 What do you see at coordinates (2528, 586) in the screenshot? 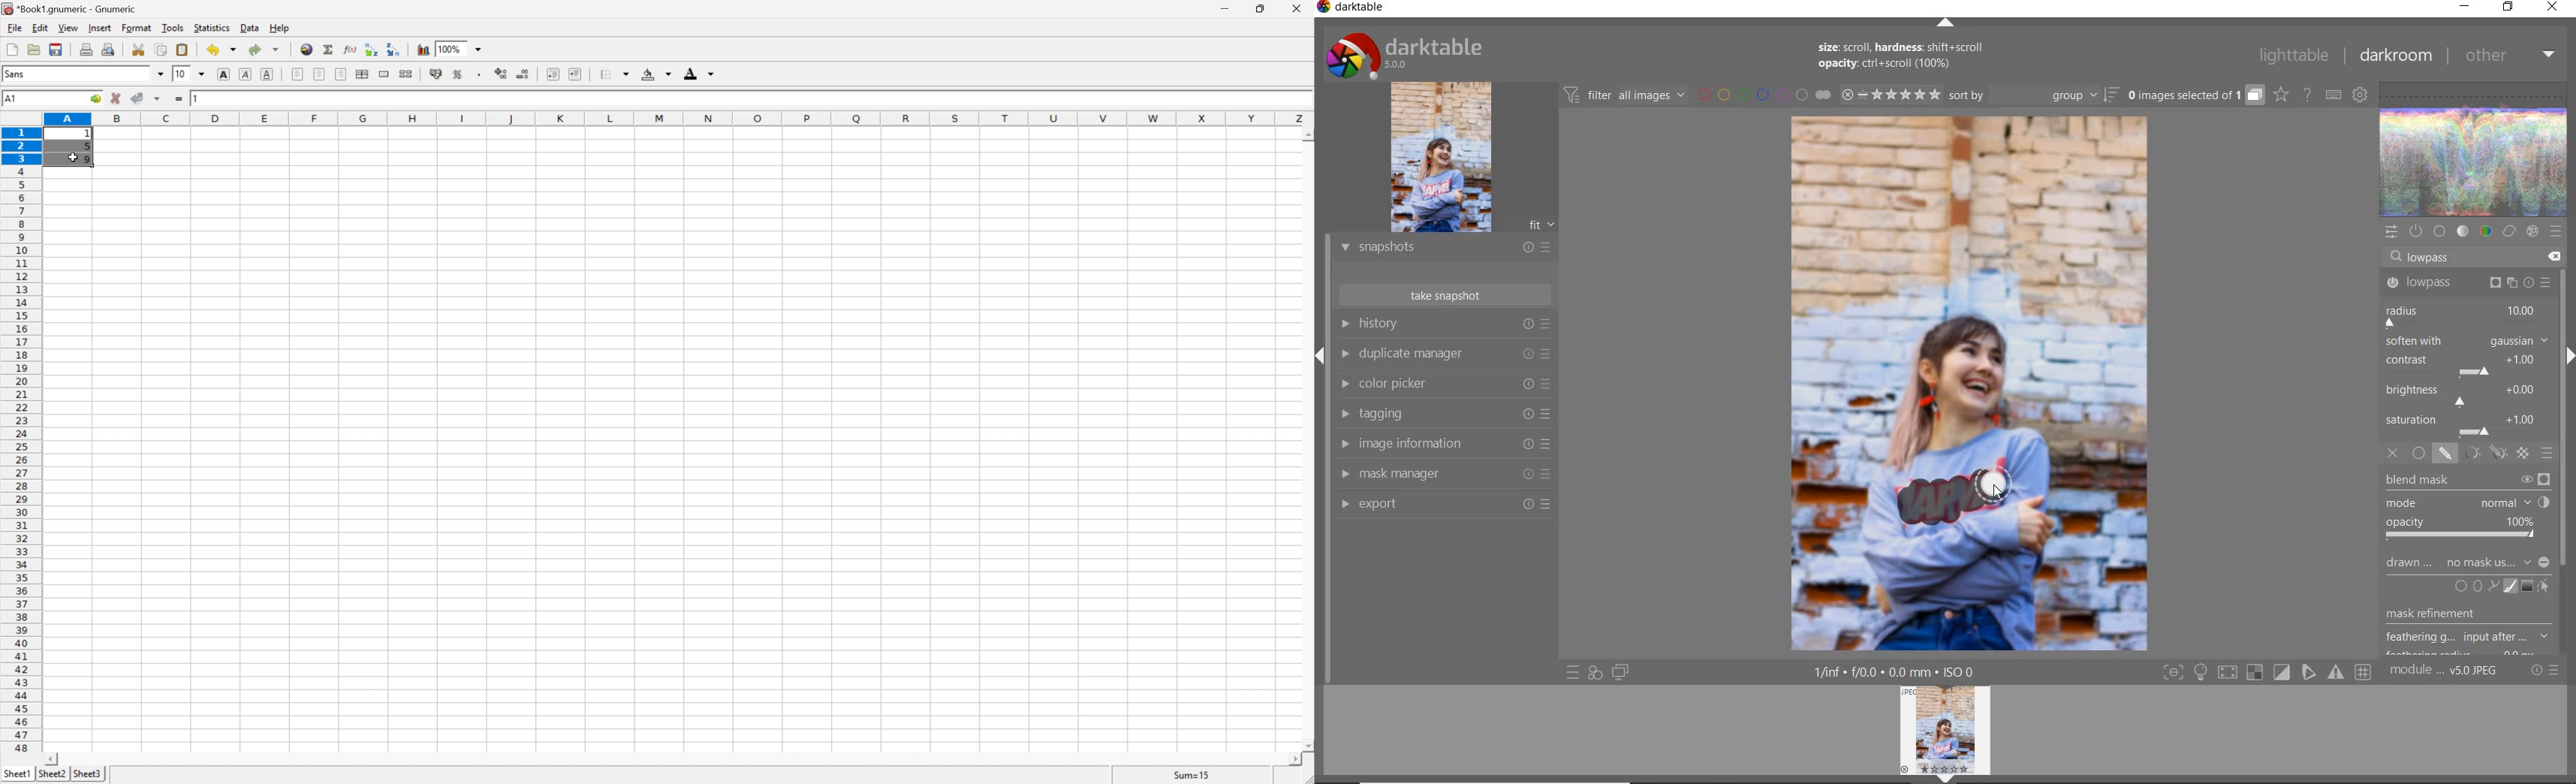
I see `add gradient` at bounding box center [2528, 586].